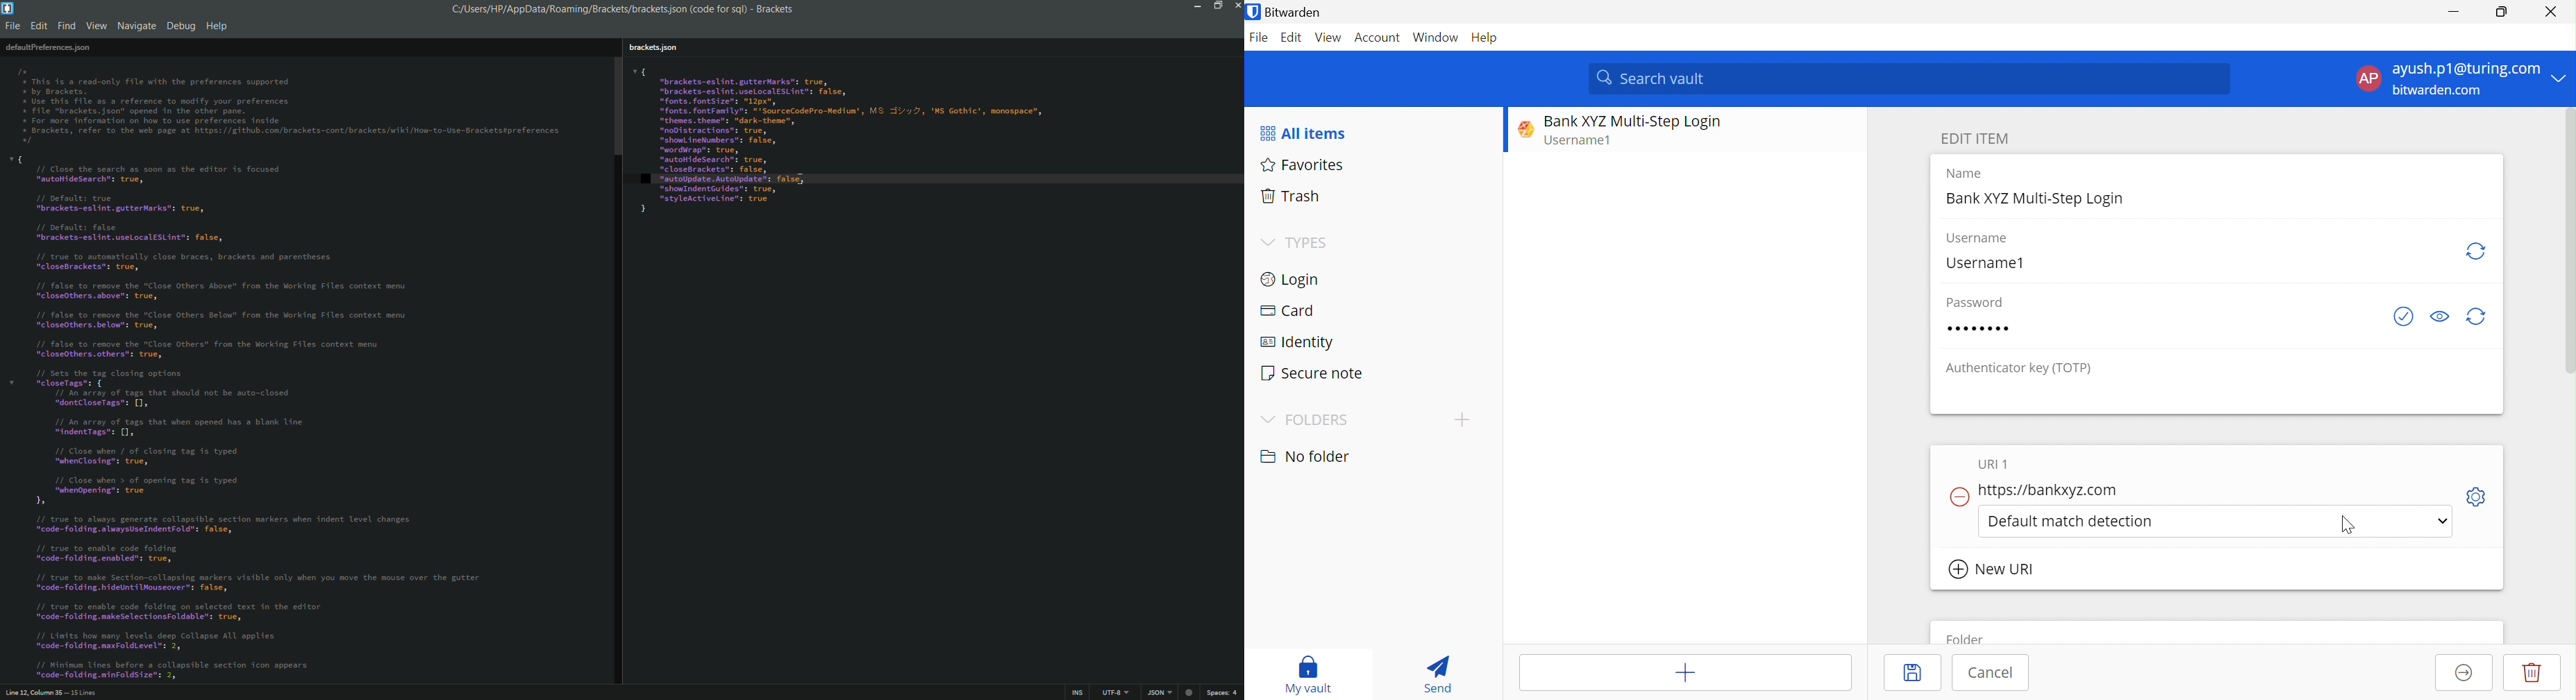 The height and width of the screenshot is (700, 2576). What do you see at coordinates (1978, 139) in the screenshot?
I see `EDIT ITEM` at bounding box center [1978, 139].